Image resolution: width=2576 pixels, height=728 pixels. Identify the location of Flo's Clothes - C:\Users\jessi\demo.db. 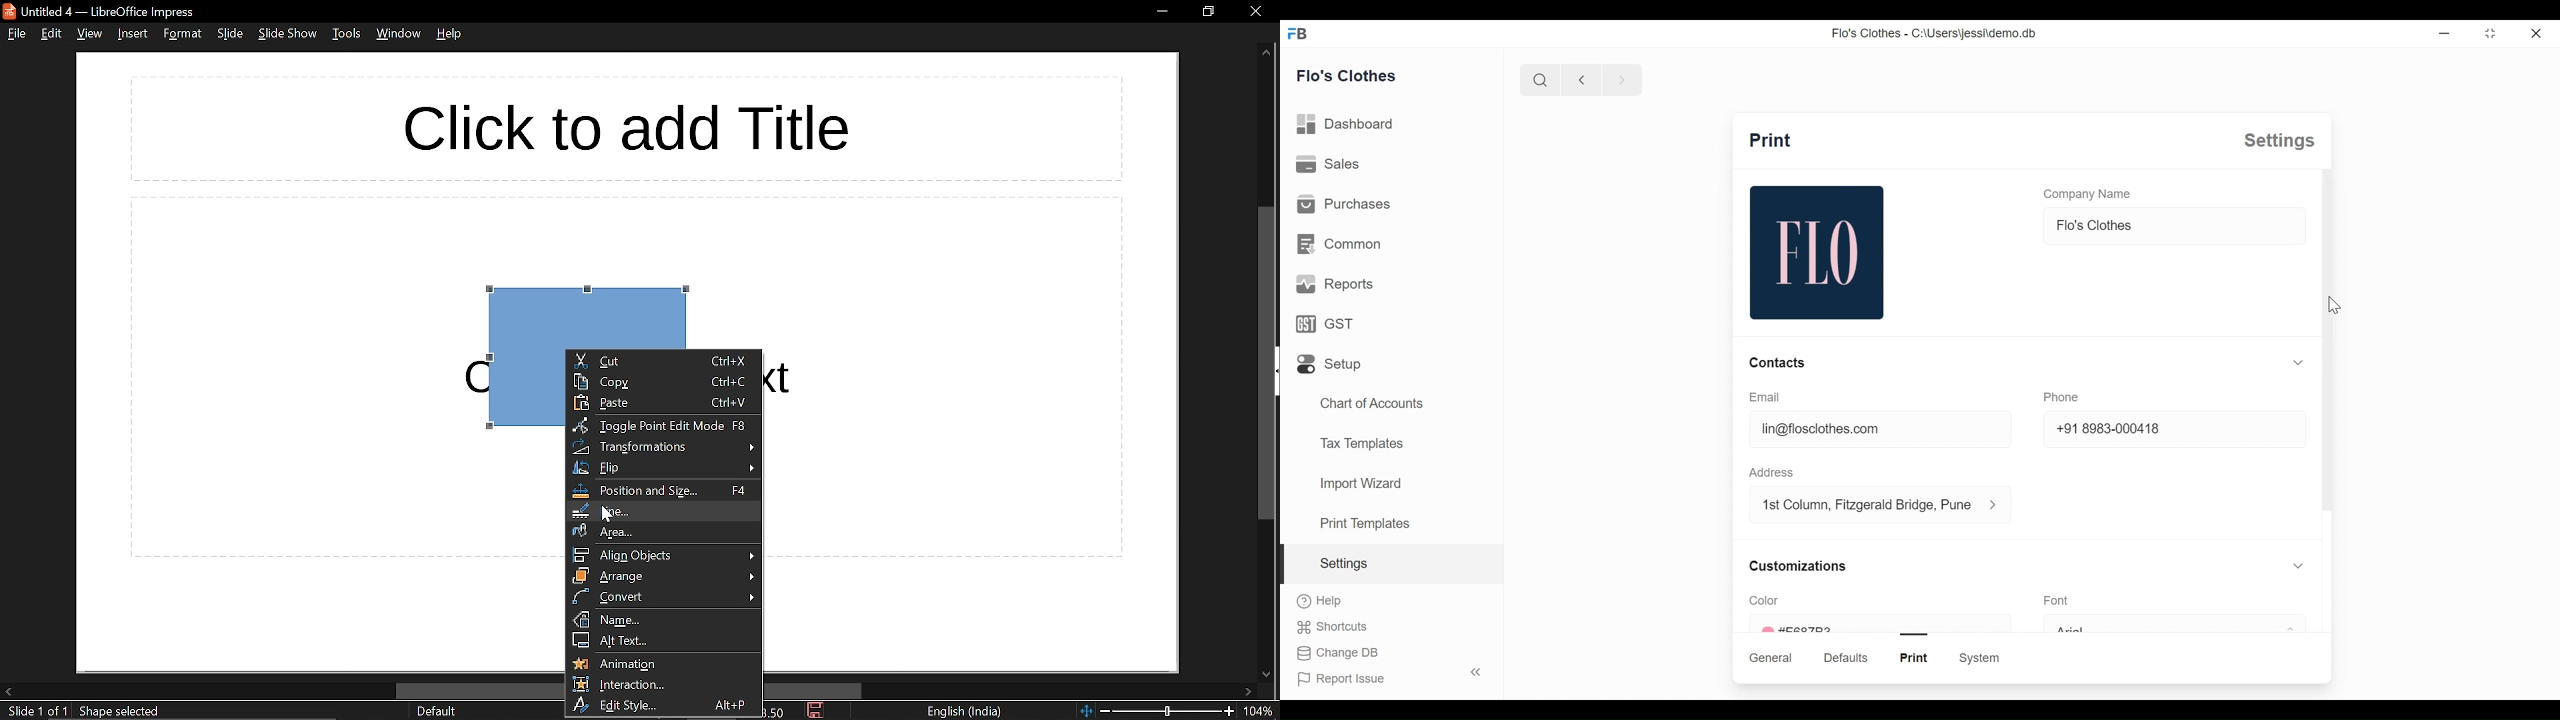
(1935, 33).